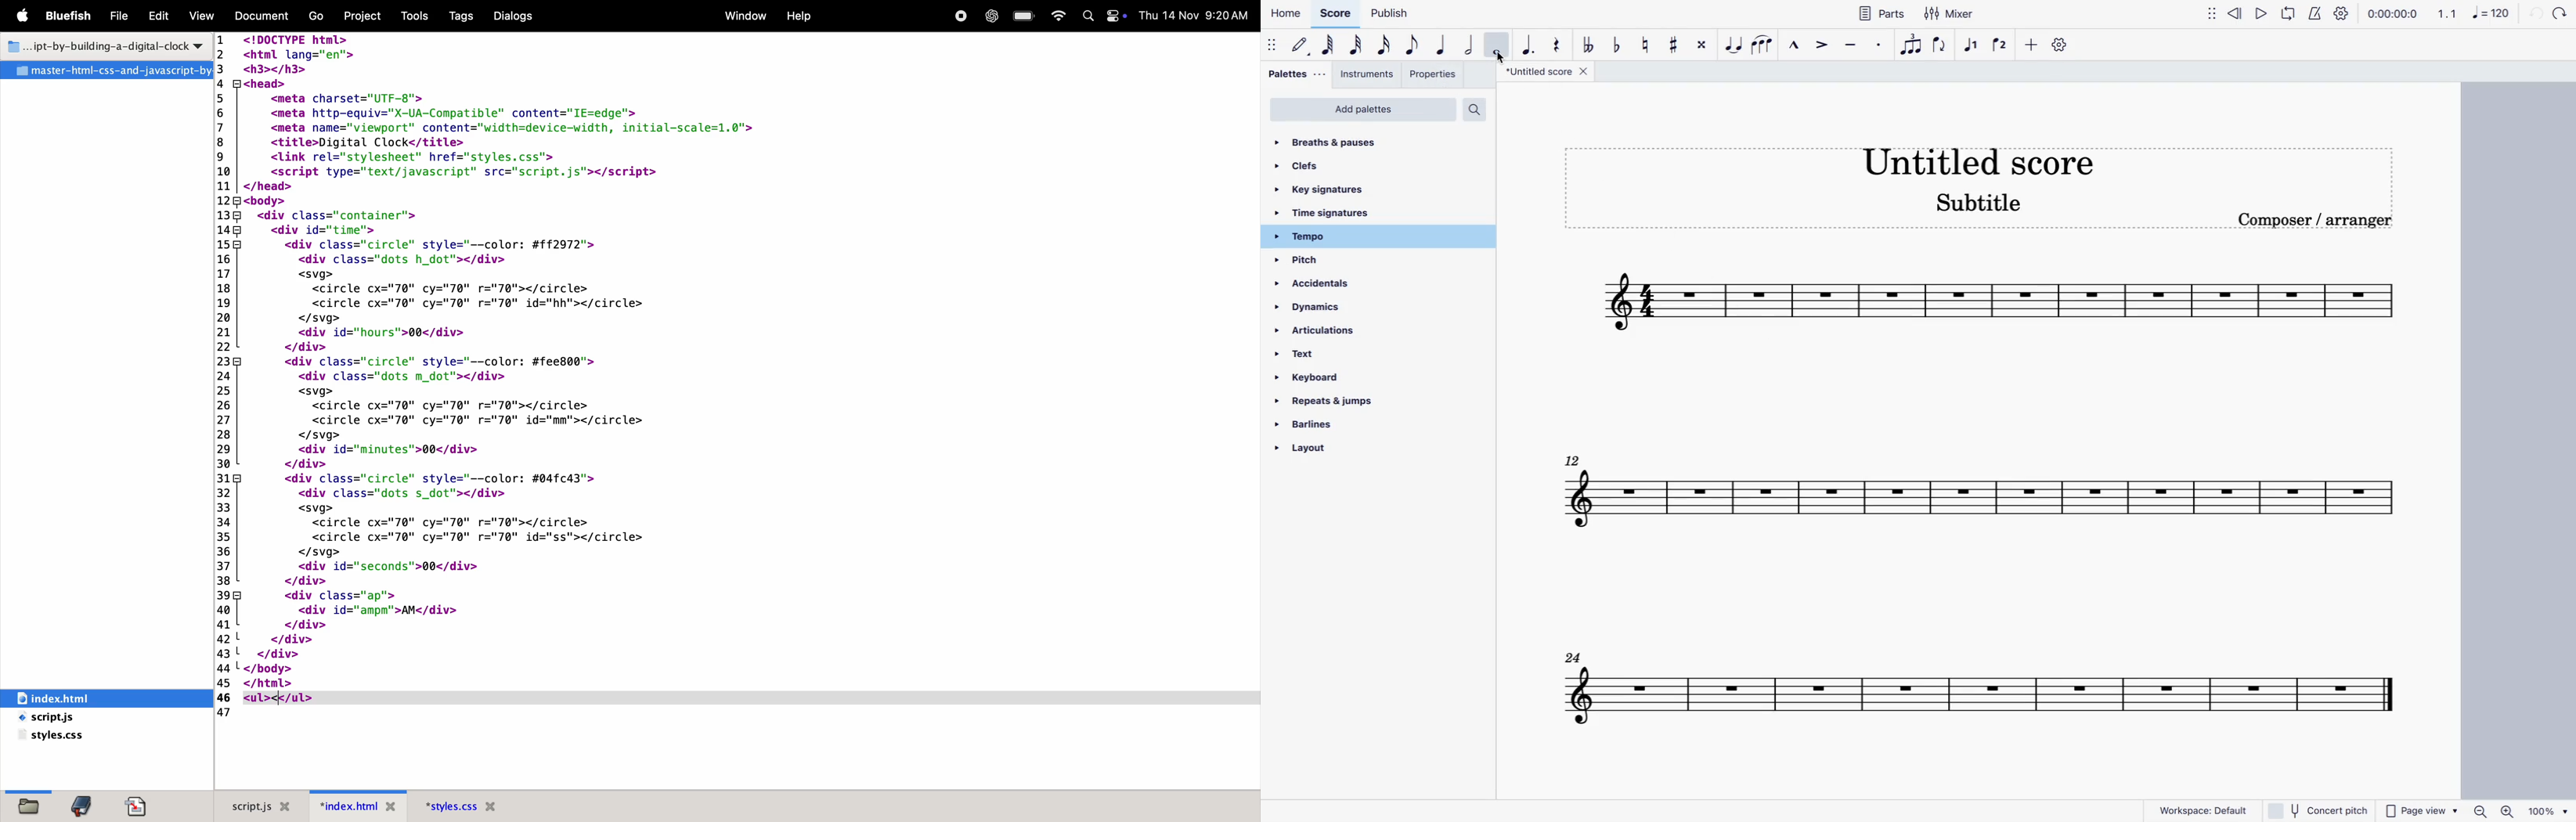  I want to click on default, so click(1299, 45).